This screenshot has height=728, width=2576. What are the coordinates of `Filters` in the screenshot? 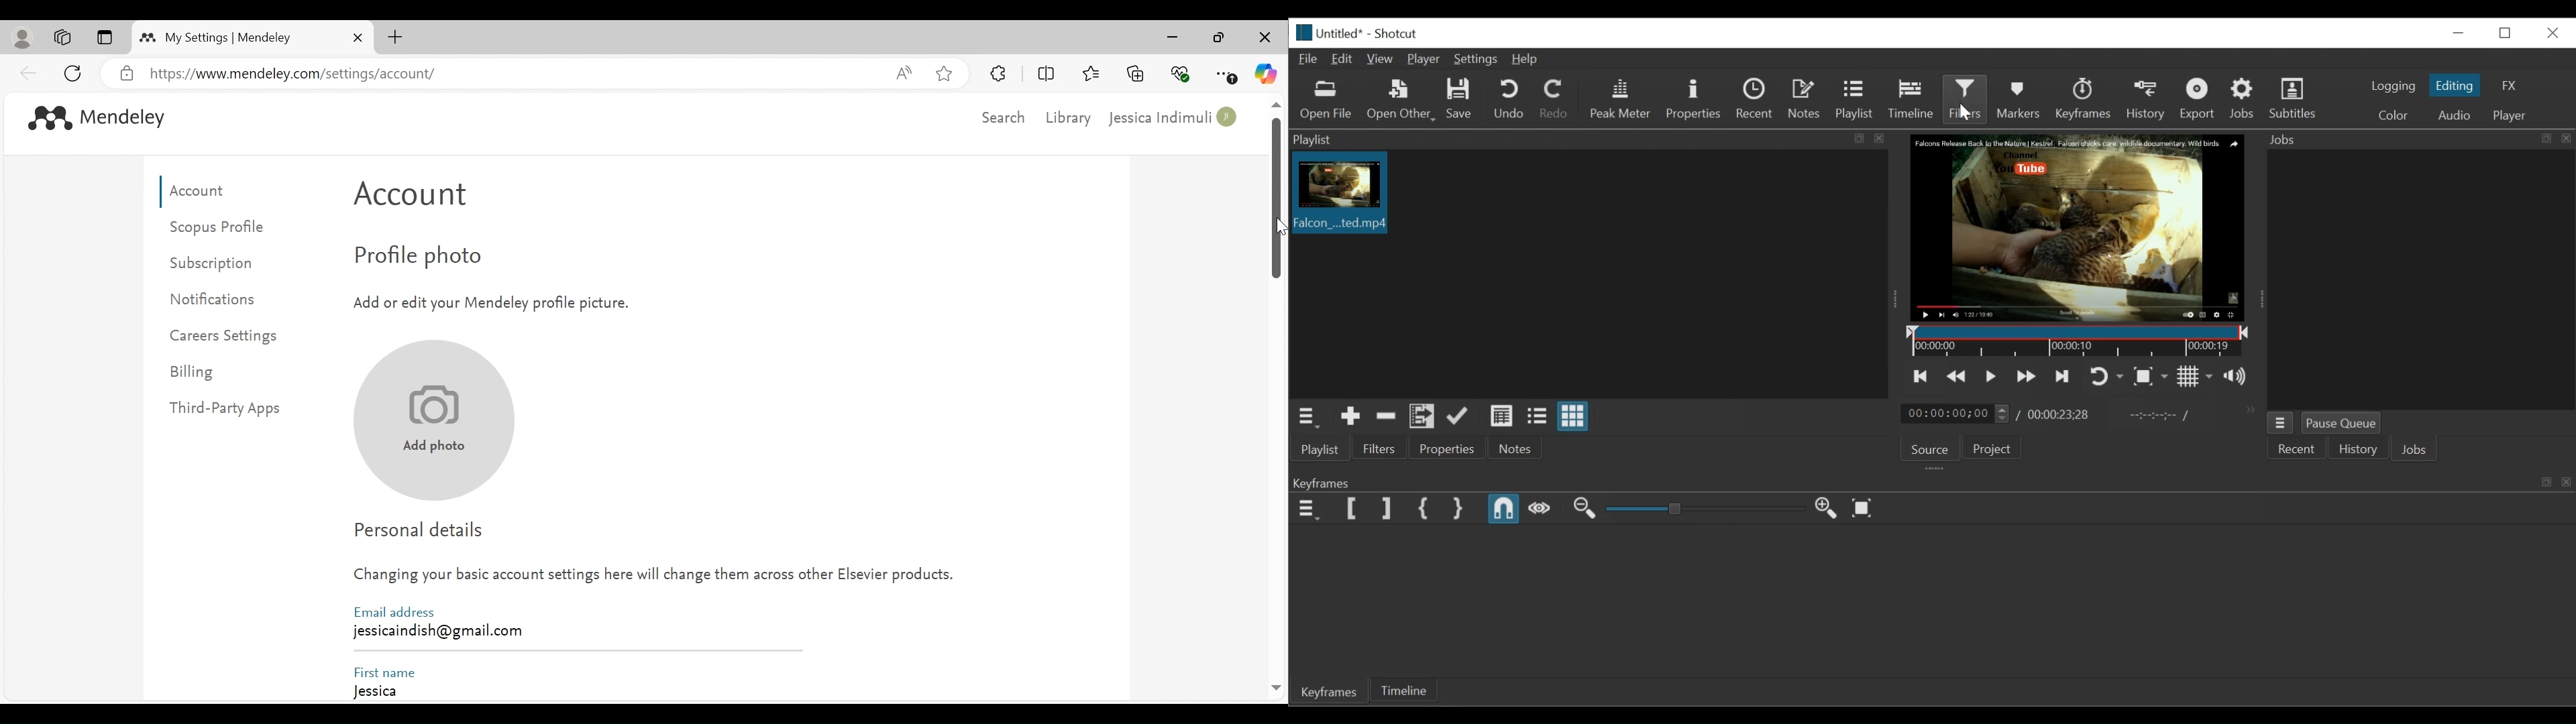 It's located at (1966, 101).